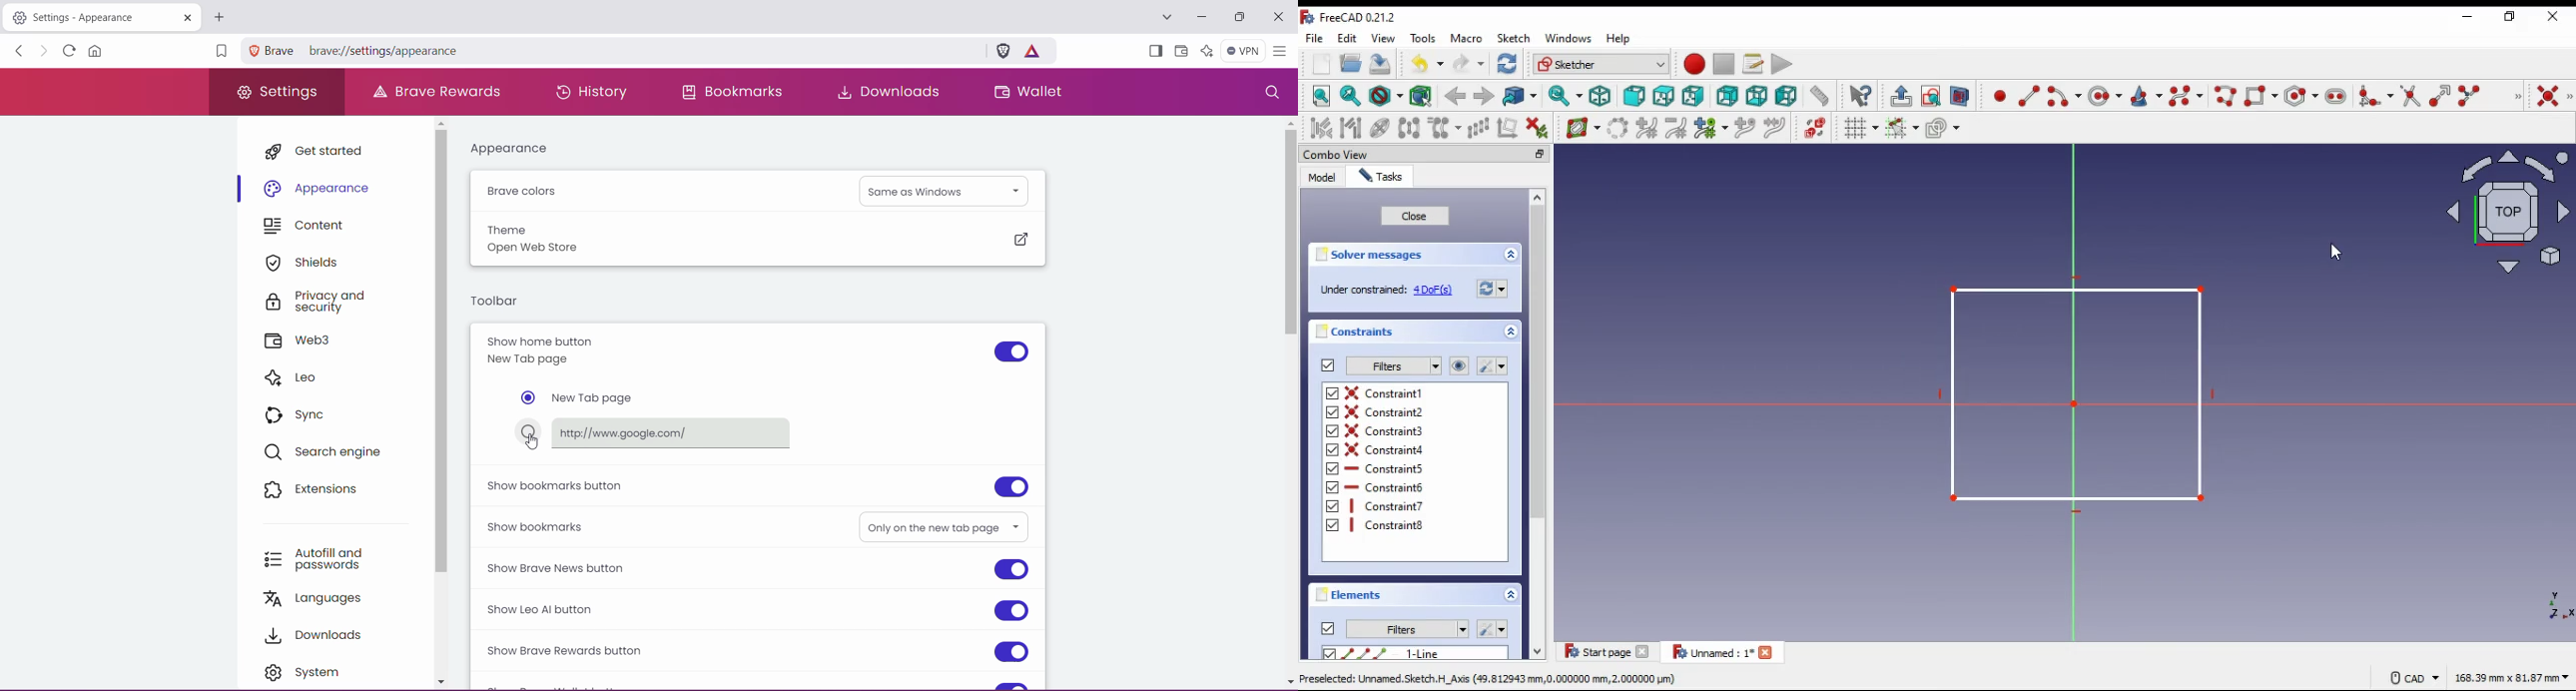  I want to click on shiw/hide Bspline information layer, so click(1584, 127).